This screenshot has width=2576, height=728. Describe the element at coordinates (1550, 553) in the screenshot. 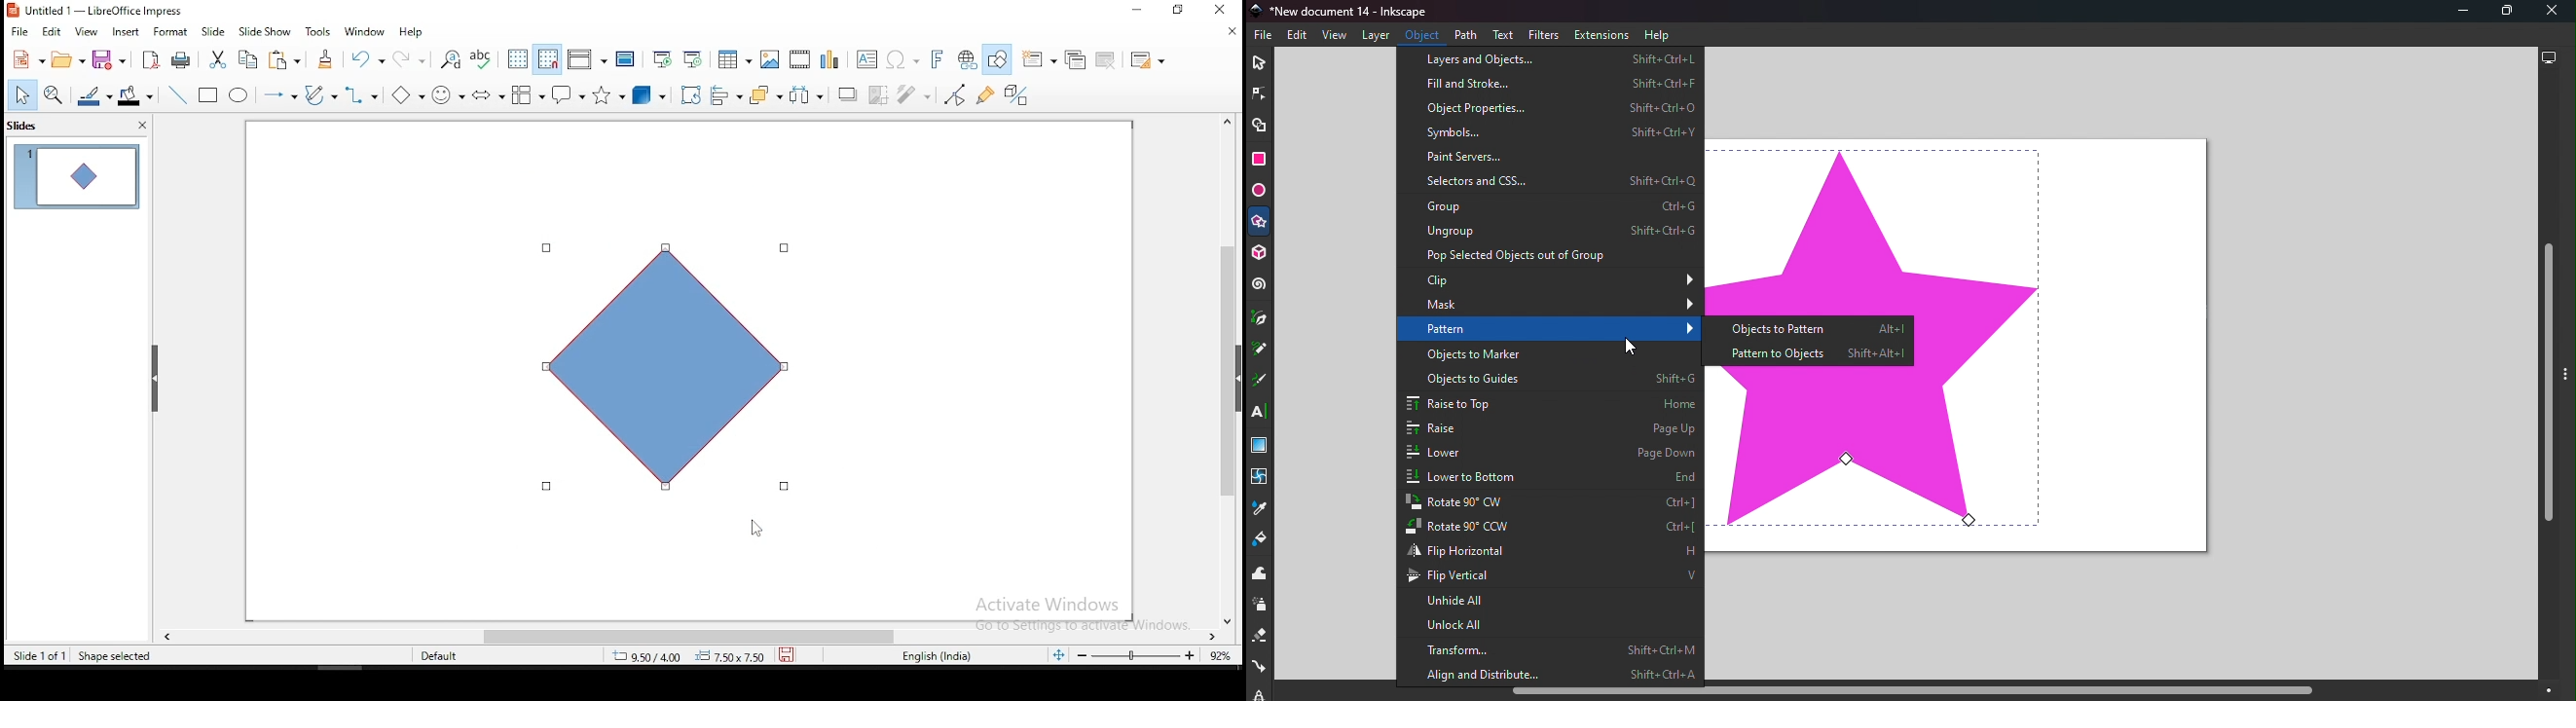

I see `Flip horizontal` at that location.